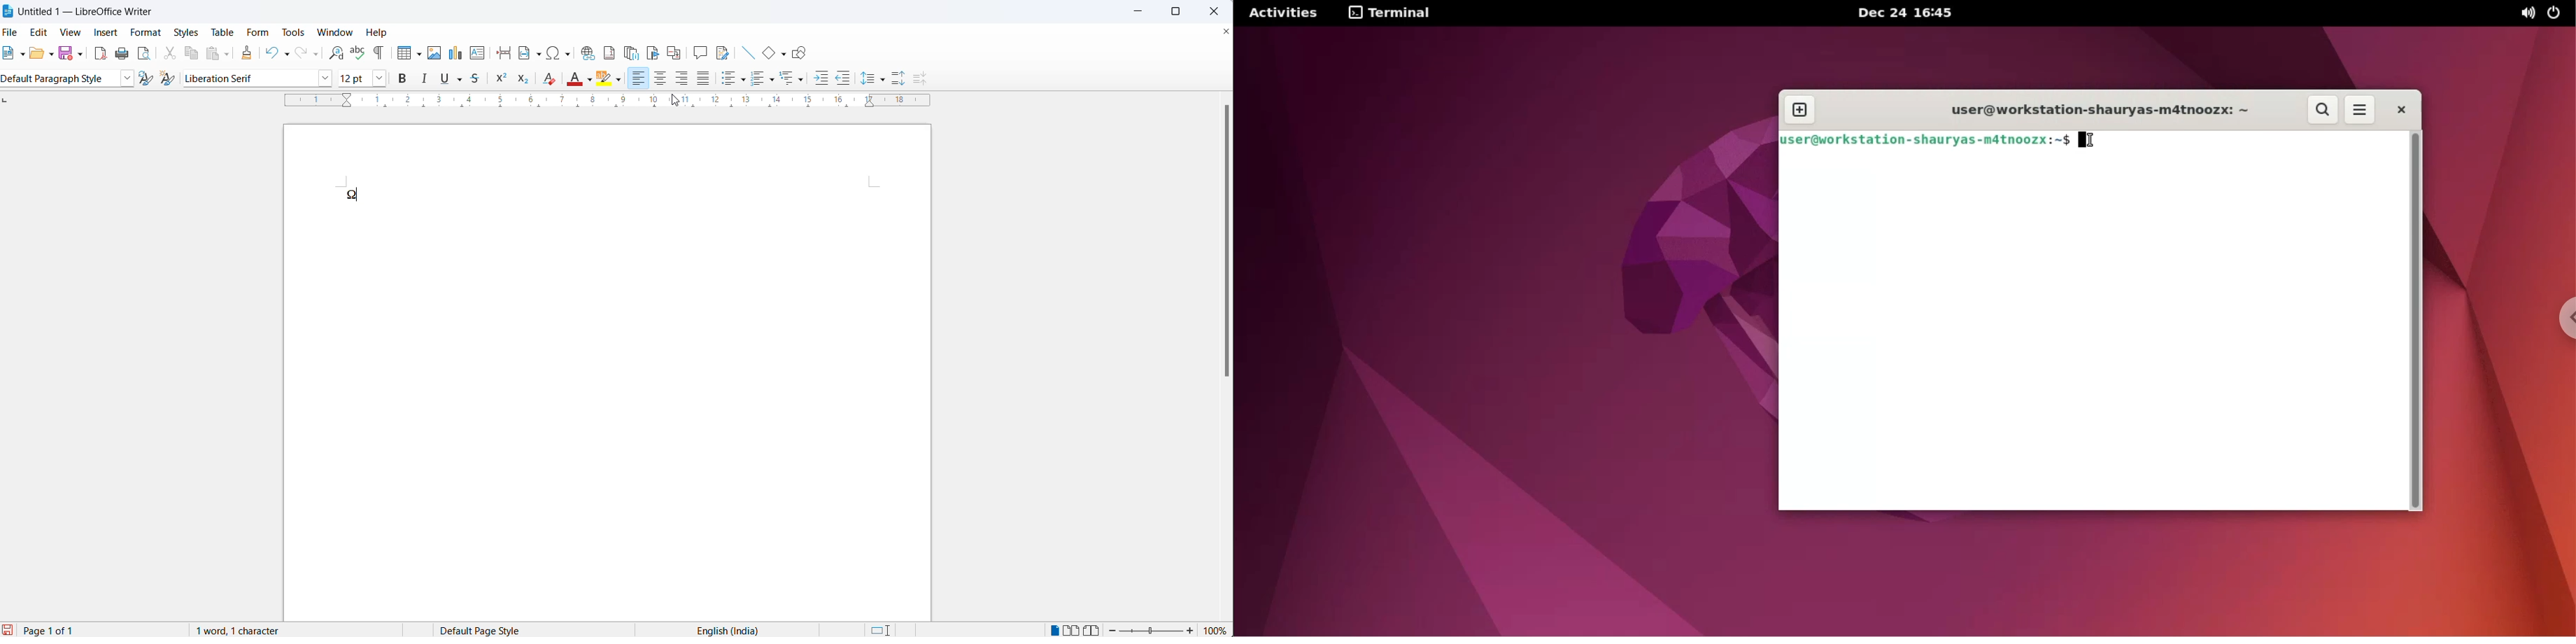 The image size is (2576, 644). Describe the element at coordinates (905, 76) in the screenshot. I see `increase paragraph space` at that location.